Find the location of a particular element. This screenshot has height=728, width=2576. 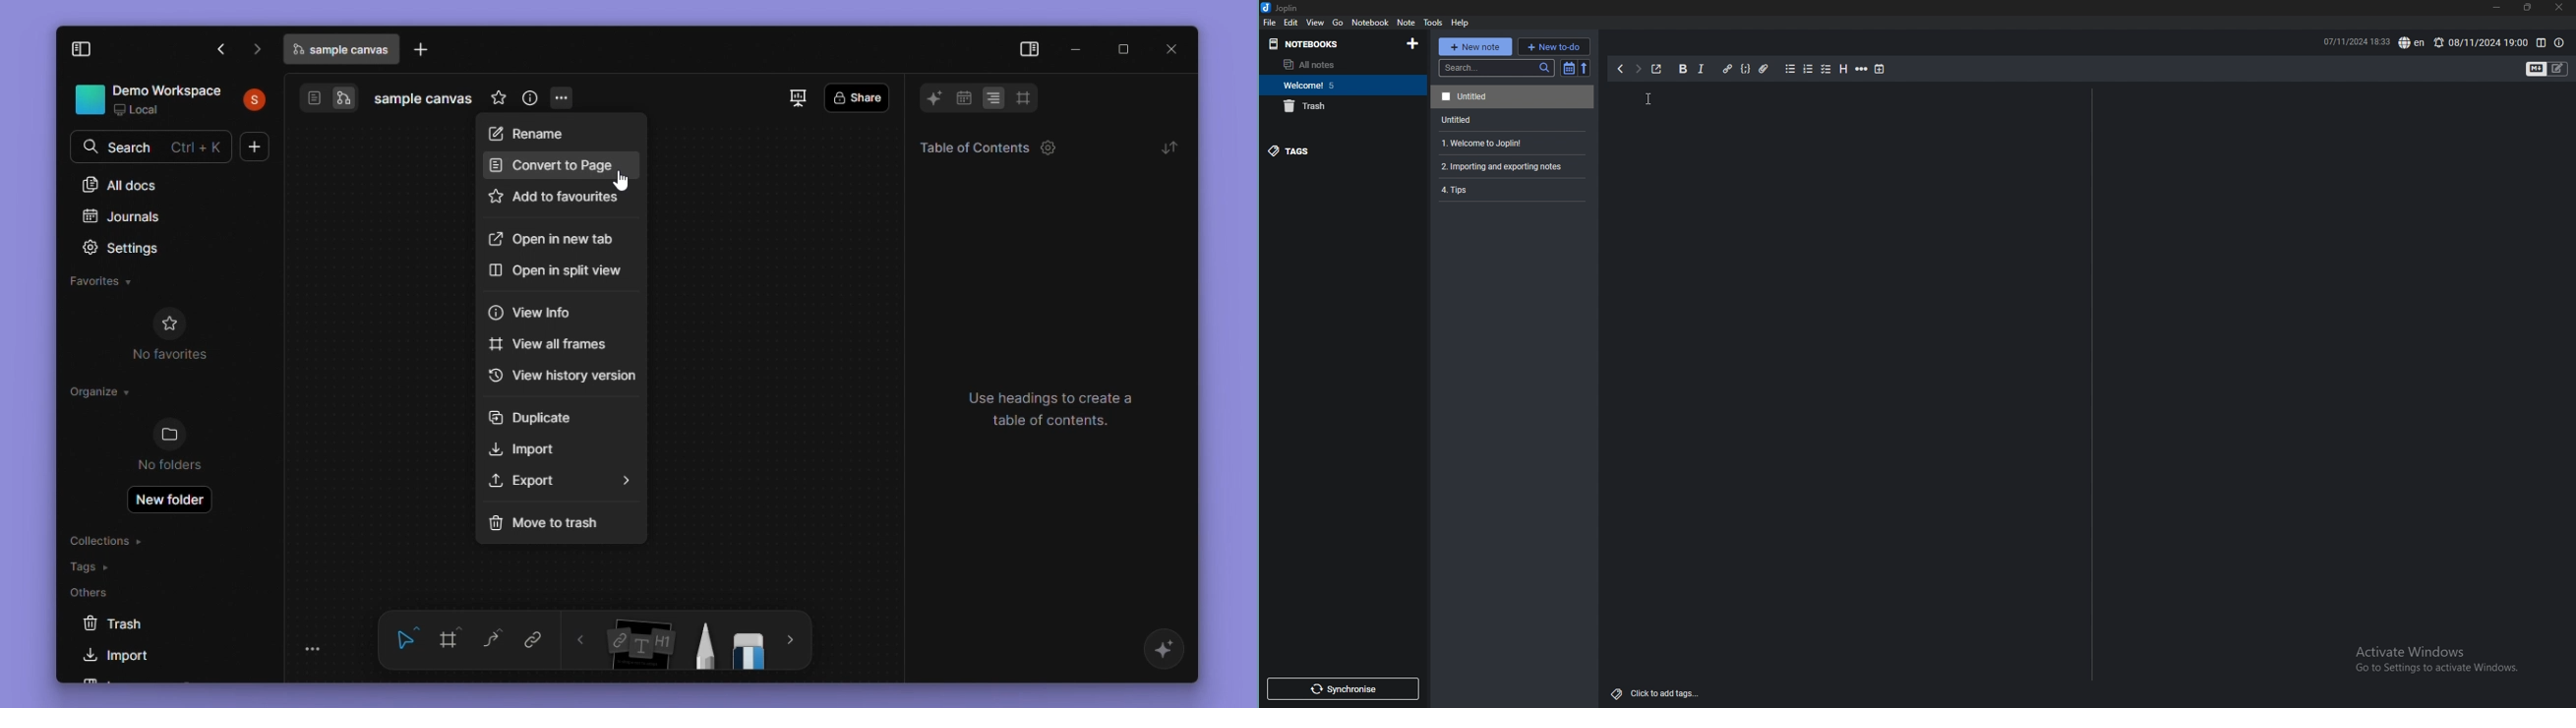

new note is located at coordinates (1474, 47).